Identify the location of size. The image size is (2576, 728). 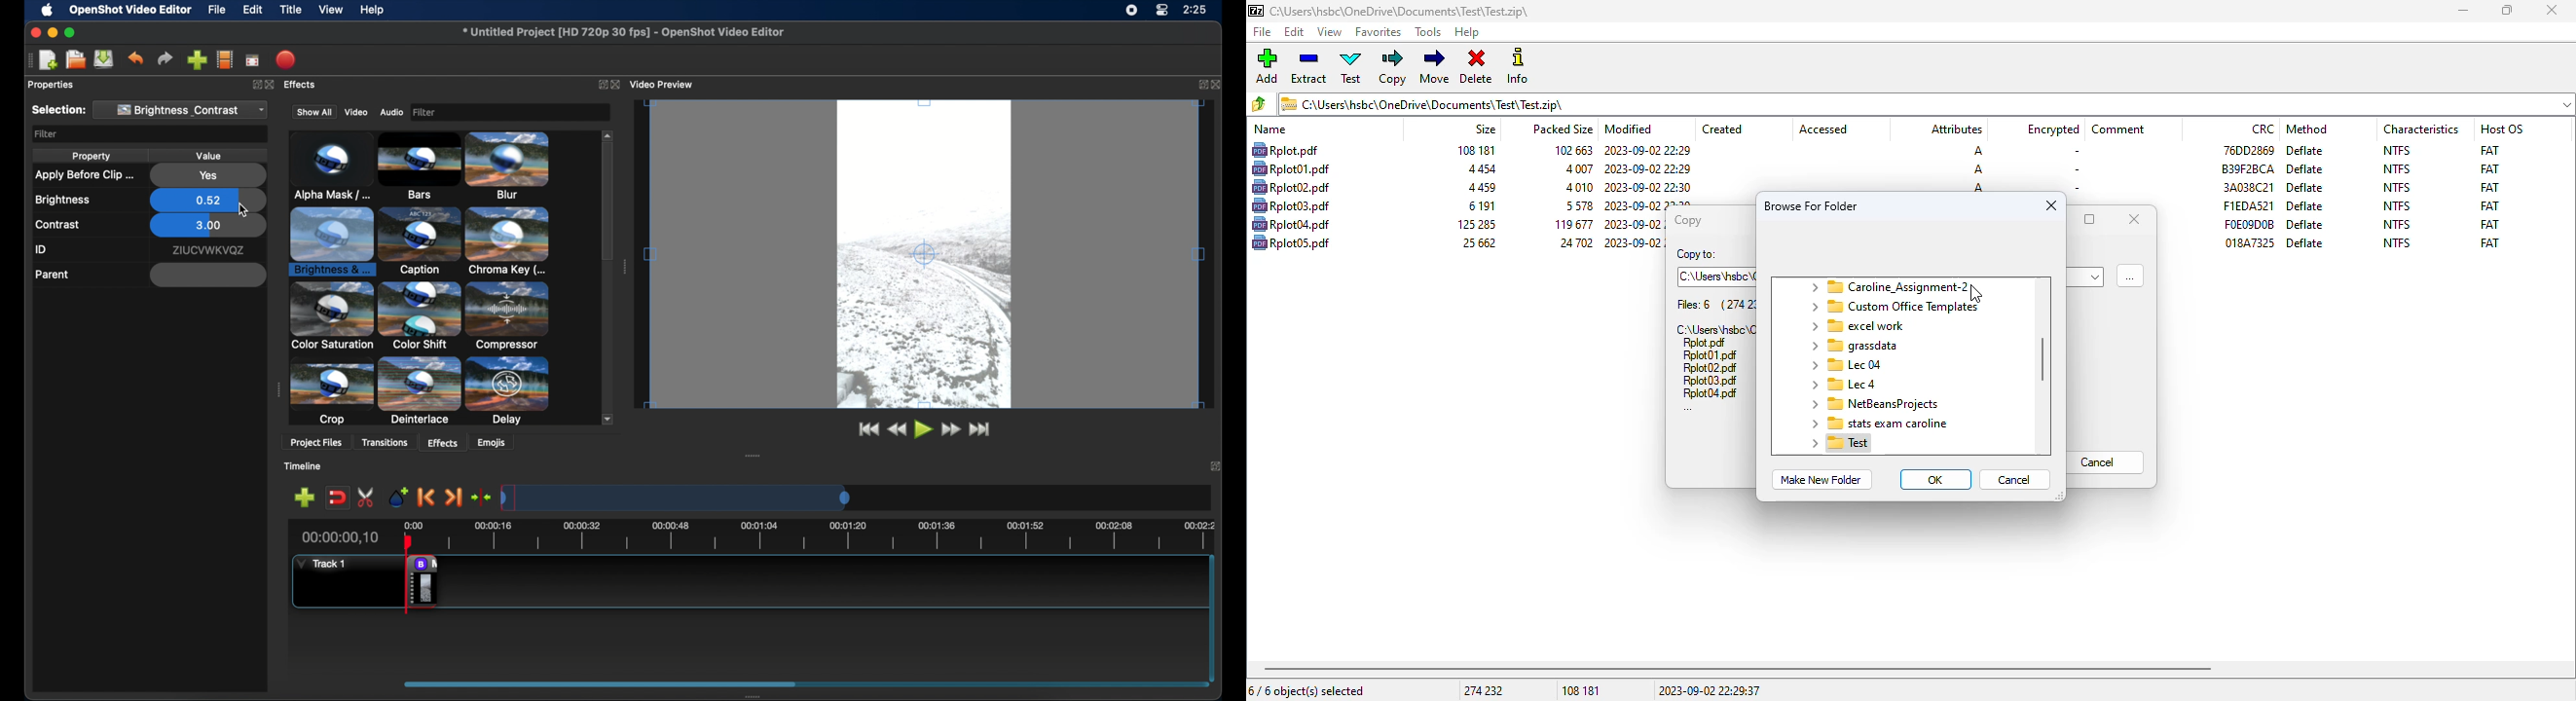
(1480, 205).